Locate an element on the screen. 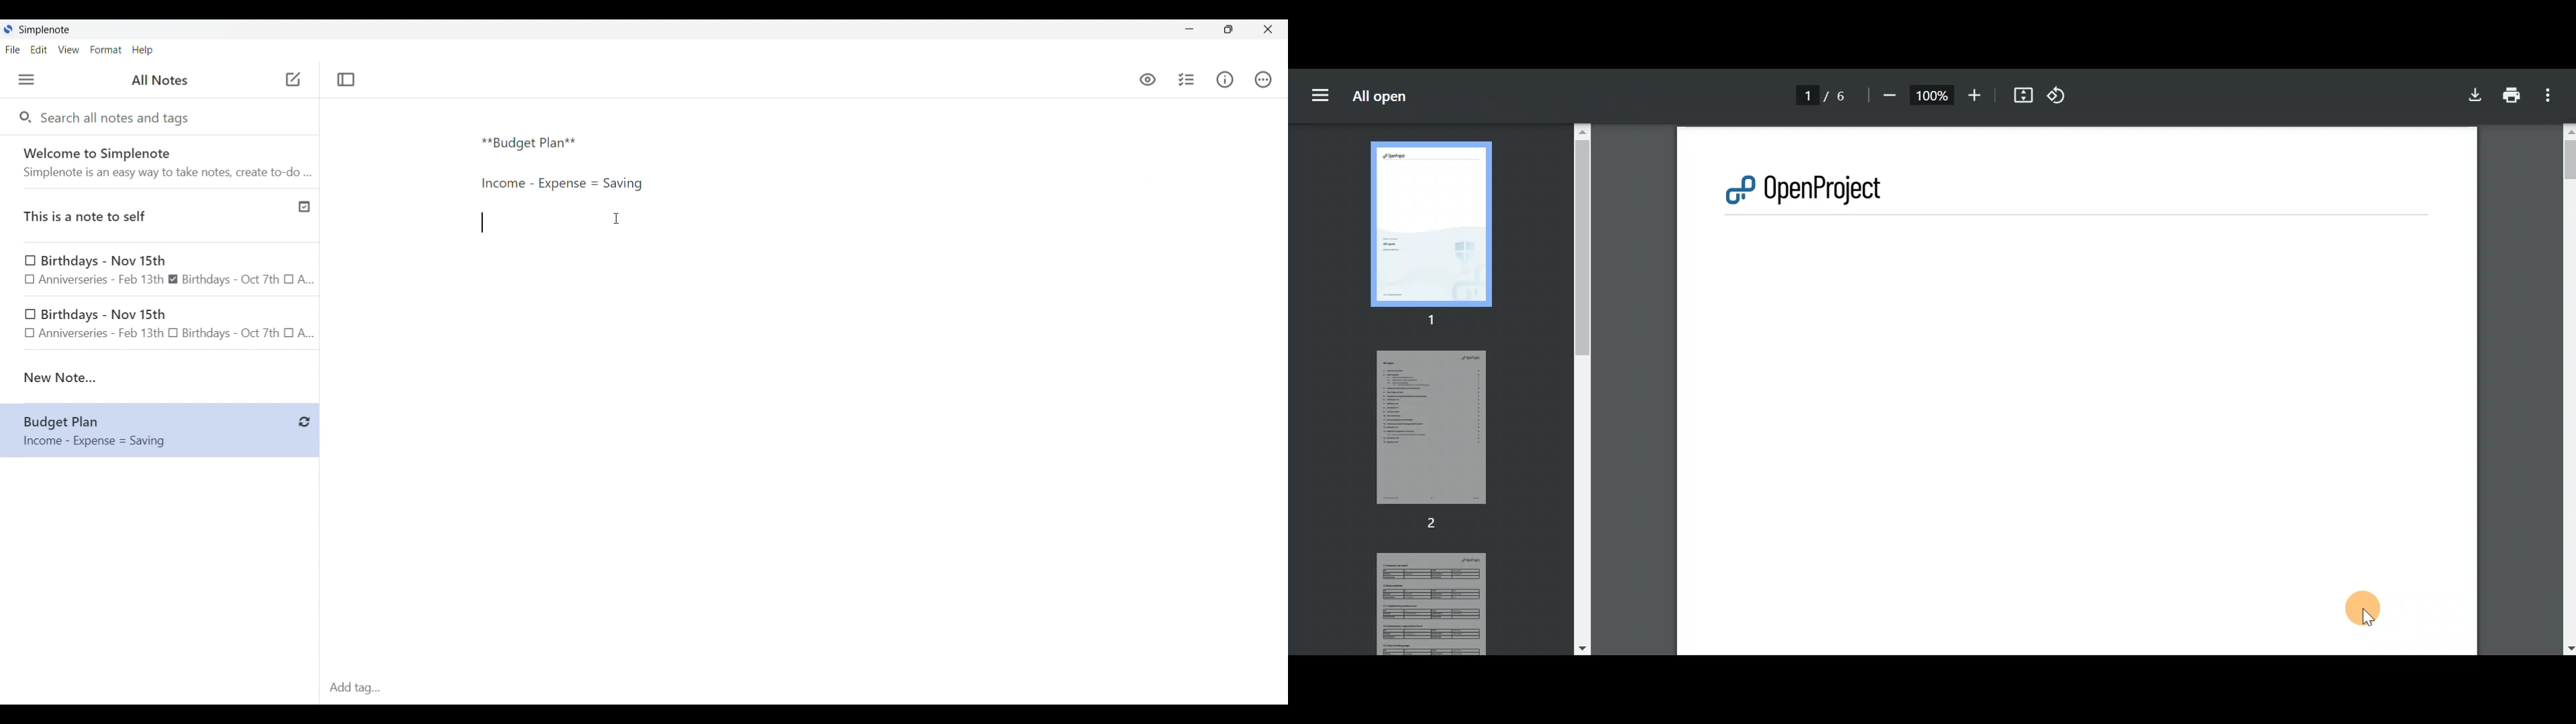 This screenshot has height=728, width=2576. View menu is located at coordinates (69, 49).